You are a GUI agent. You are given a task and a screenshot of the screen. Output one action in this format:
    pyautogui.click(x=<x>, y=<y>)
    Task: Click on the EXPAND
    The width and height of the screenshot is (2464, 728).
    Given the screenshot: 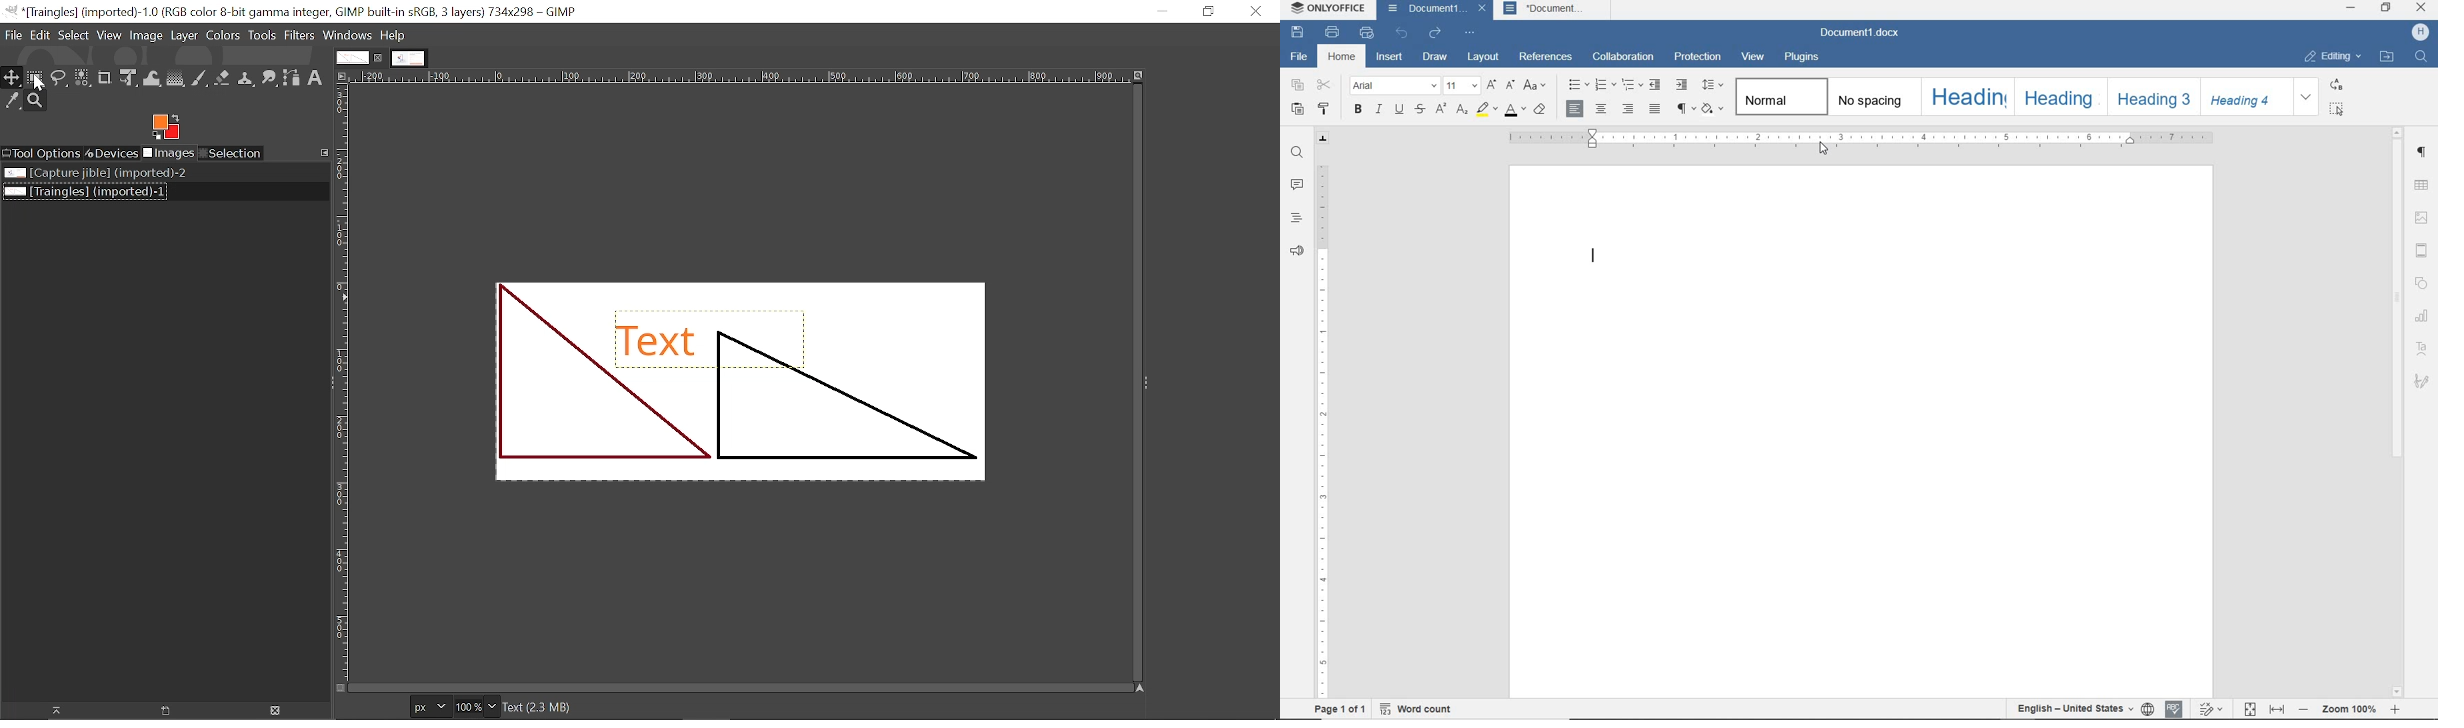 What is the action you would take?
    pyautogui.click(x=2308, y=97)
    